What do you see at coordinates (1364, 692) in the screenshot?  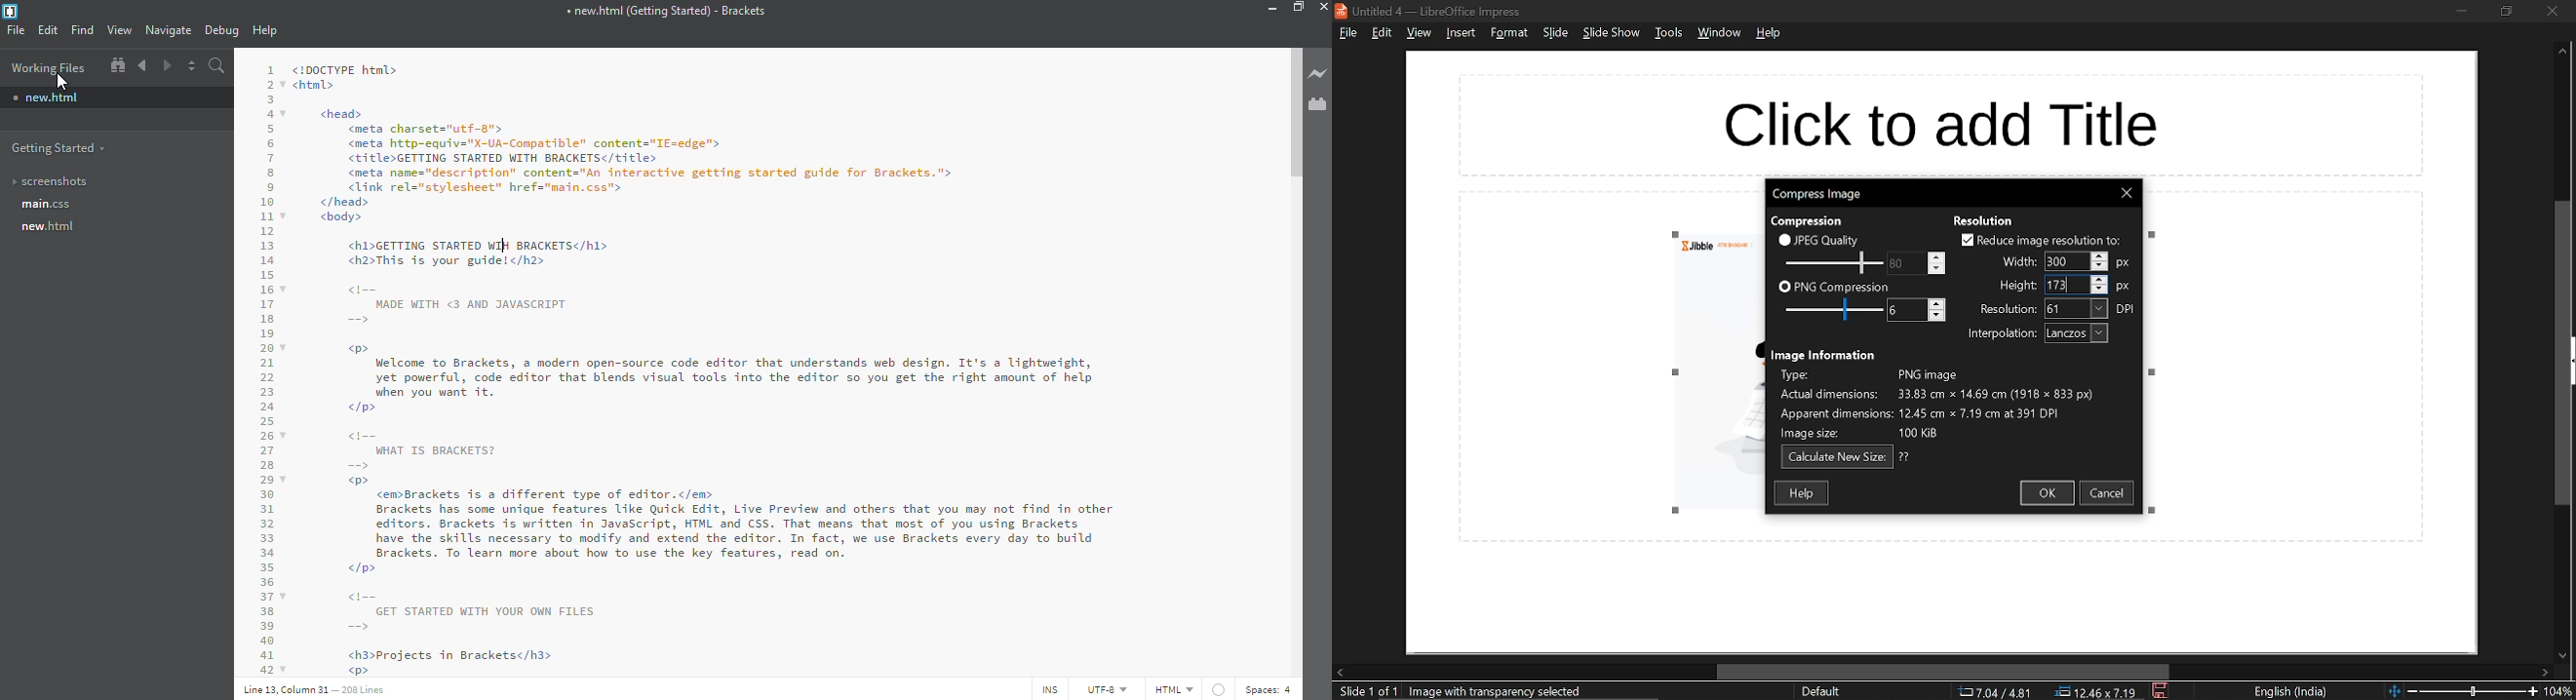 I see `current slide` at bounding box center [1364, 692].